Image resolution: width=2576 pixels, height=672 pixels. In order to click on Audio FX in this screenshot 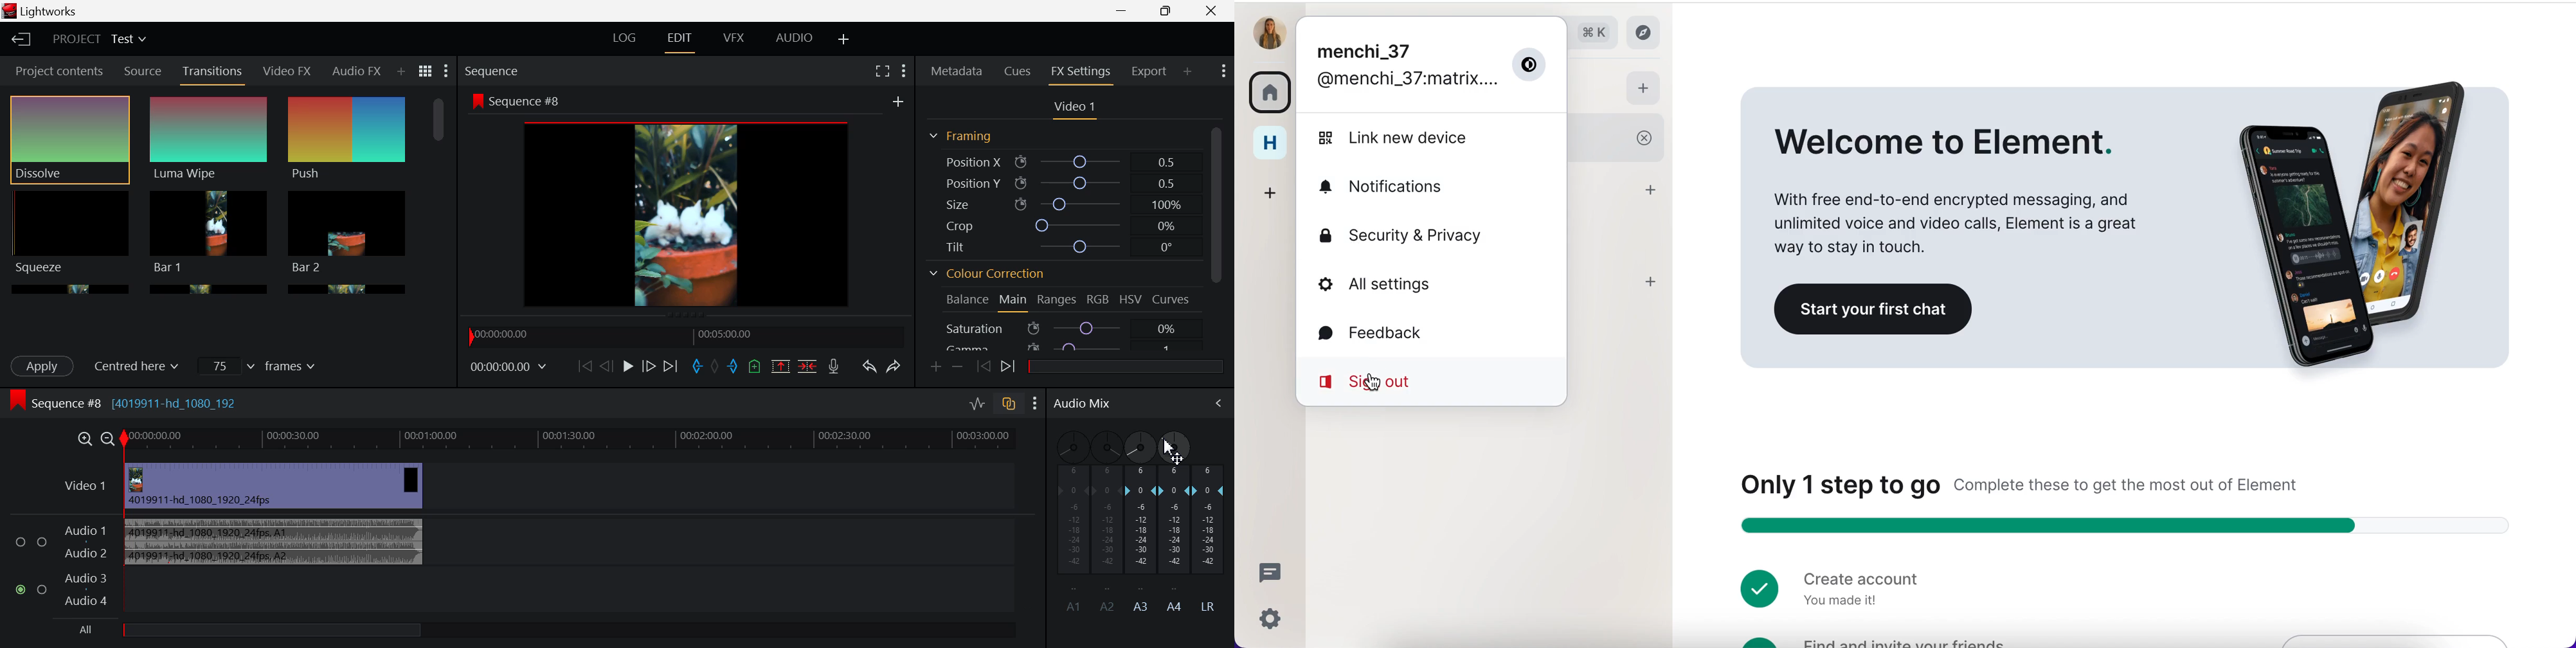, I will do `click(356, 73)`.